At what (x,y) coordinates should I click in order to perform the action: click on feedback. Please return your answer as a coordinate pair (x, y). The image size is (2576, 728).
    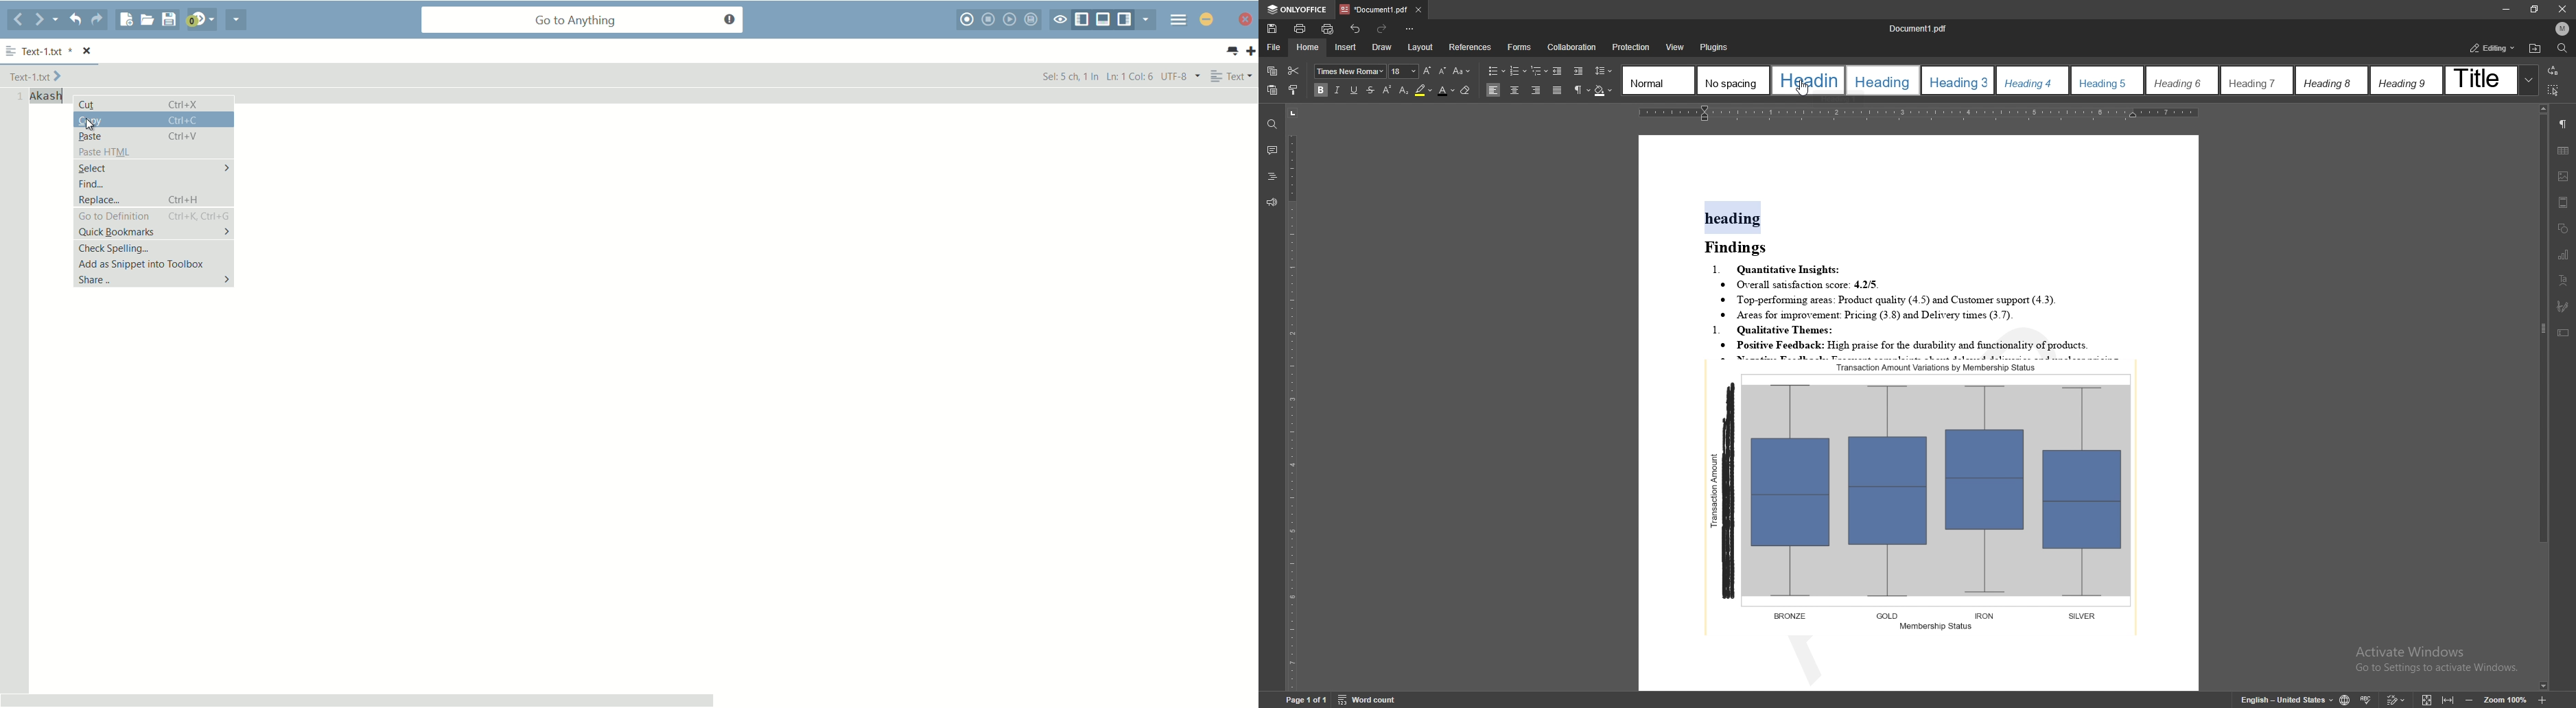
    Looking at the image, I should click on (1270, 203).